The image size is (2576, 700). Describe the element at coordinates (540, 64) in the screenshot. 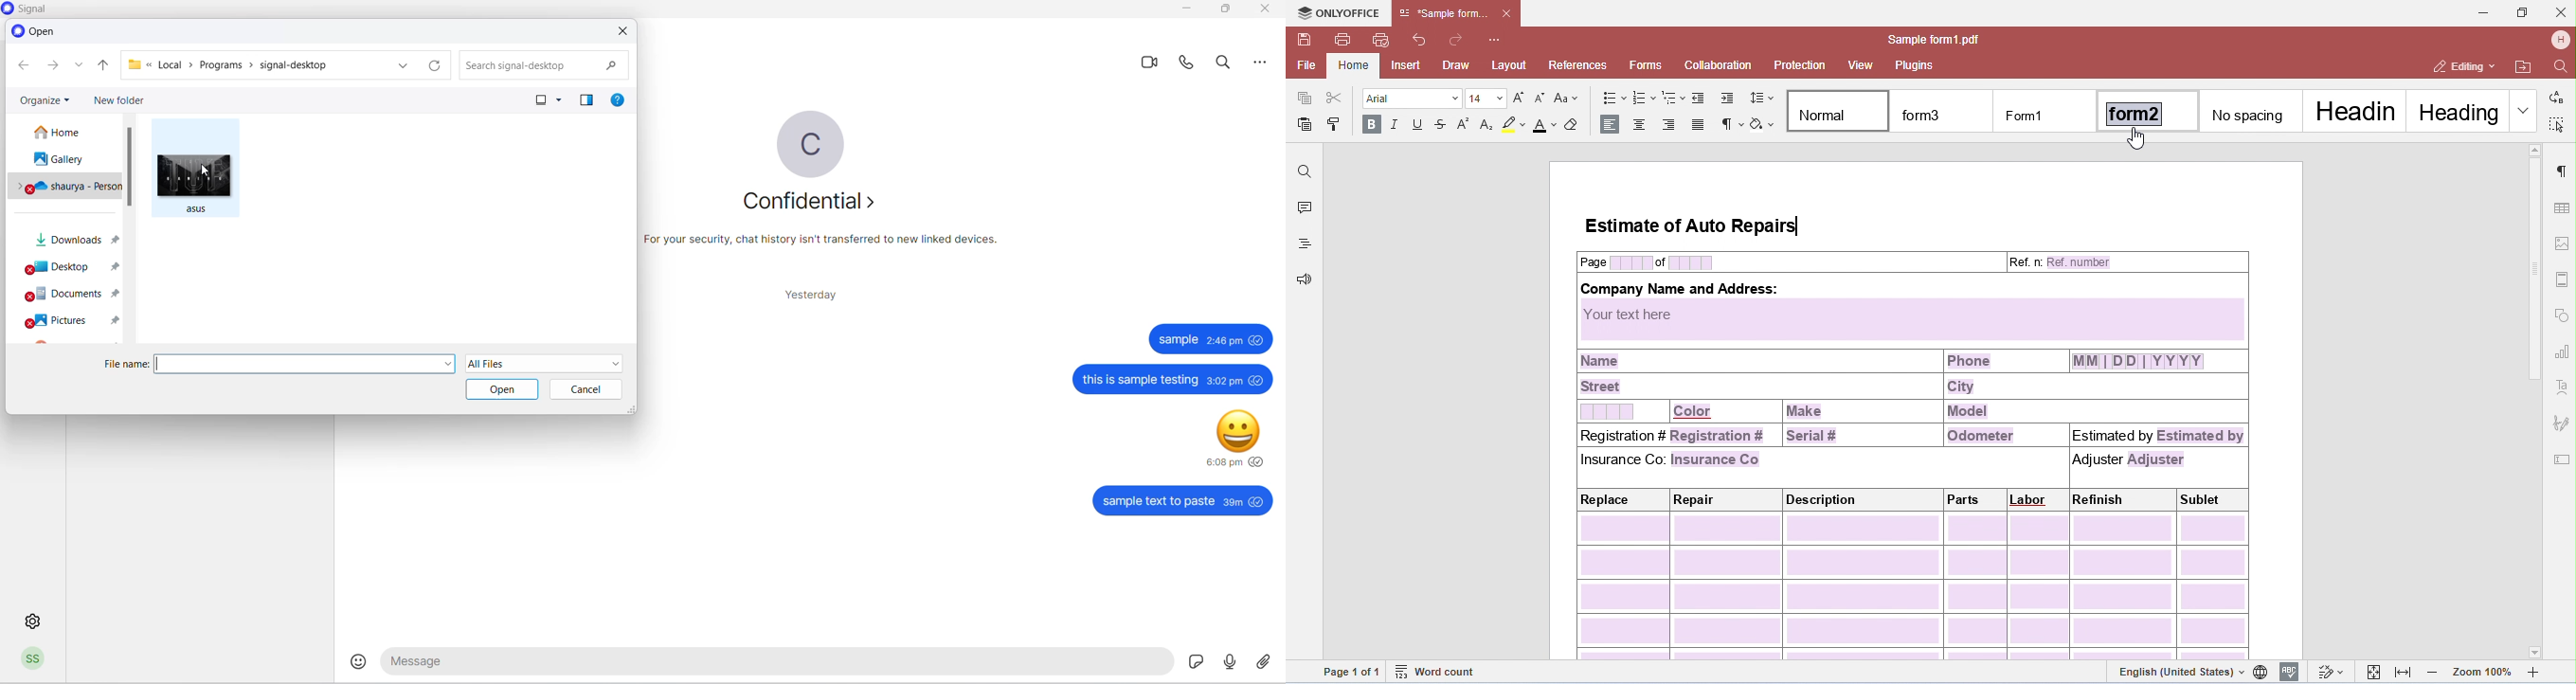

I see `search box` at that location.